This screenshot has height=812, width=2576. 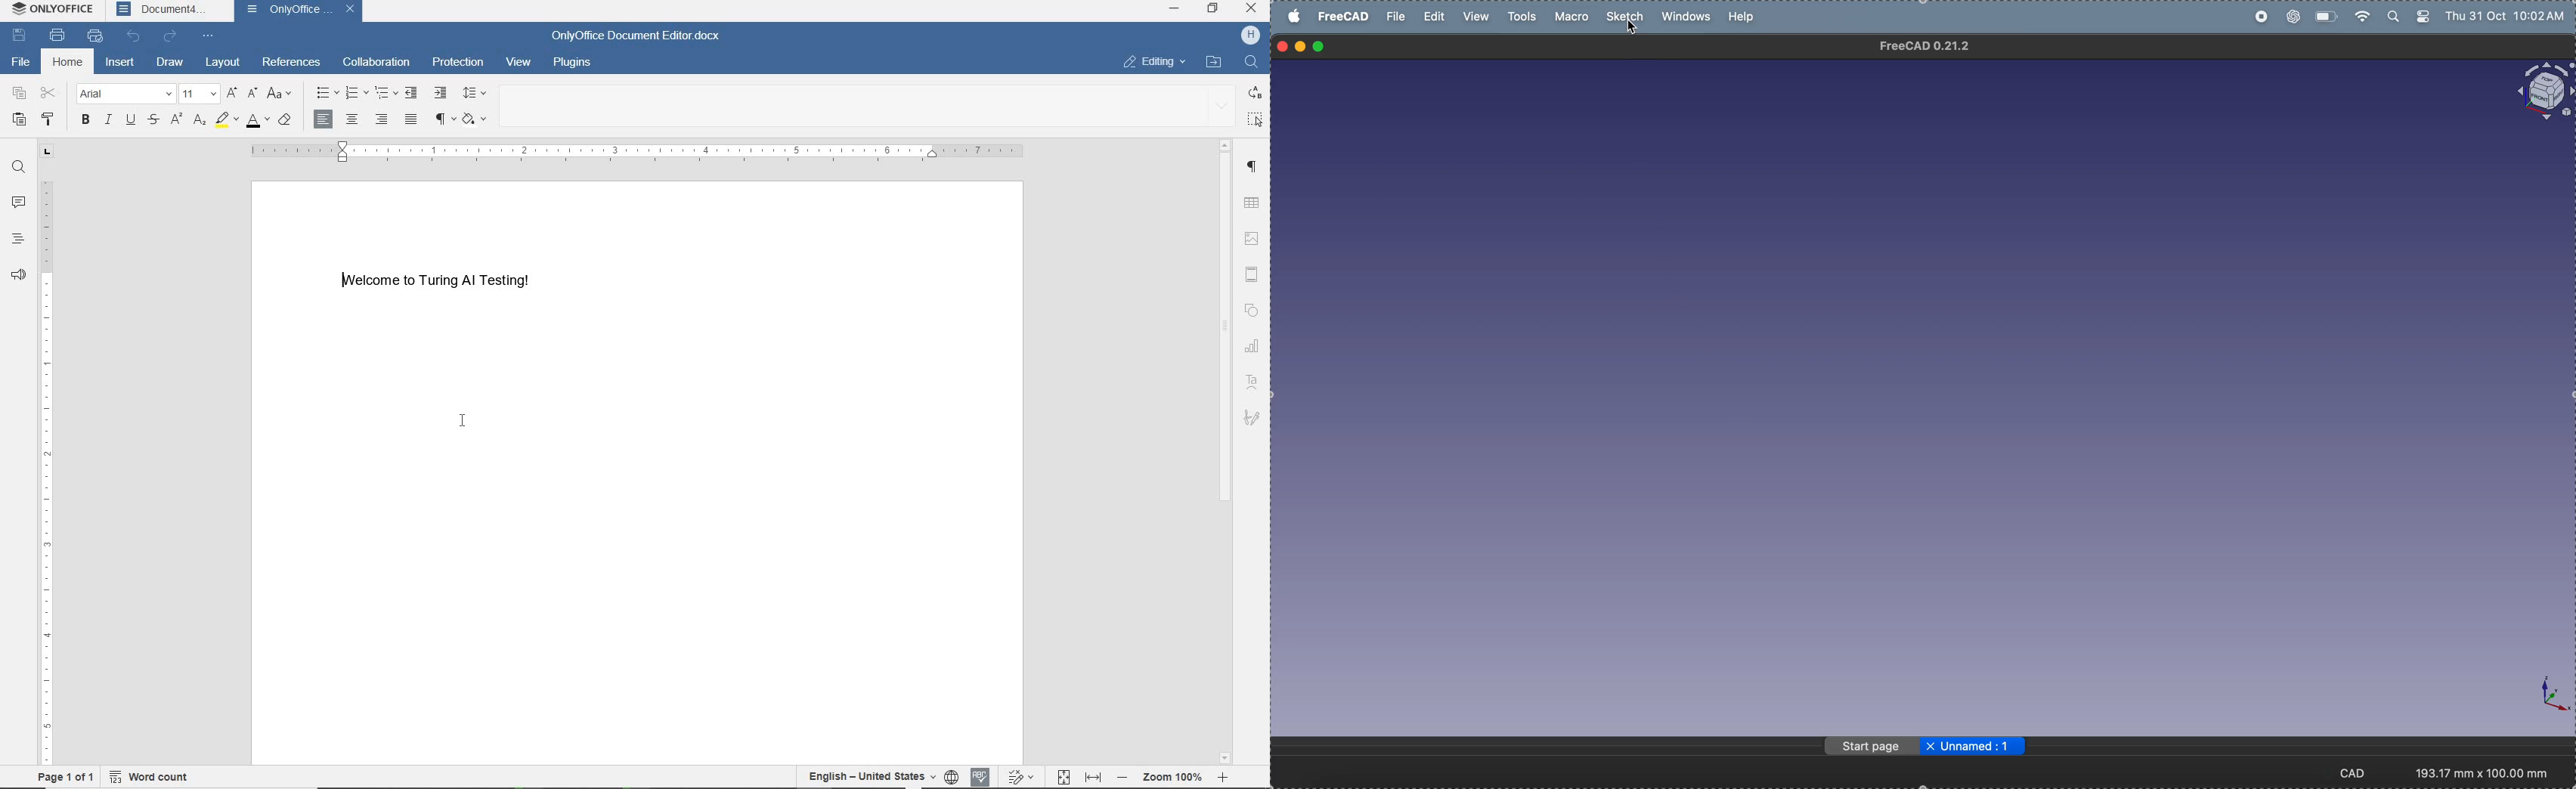 I want to click on Signature, so click(x=1254, y=421).